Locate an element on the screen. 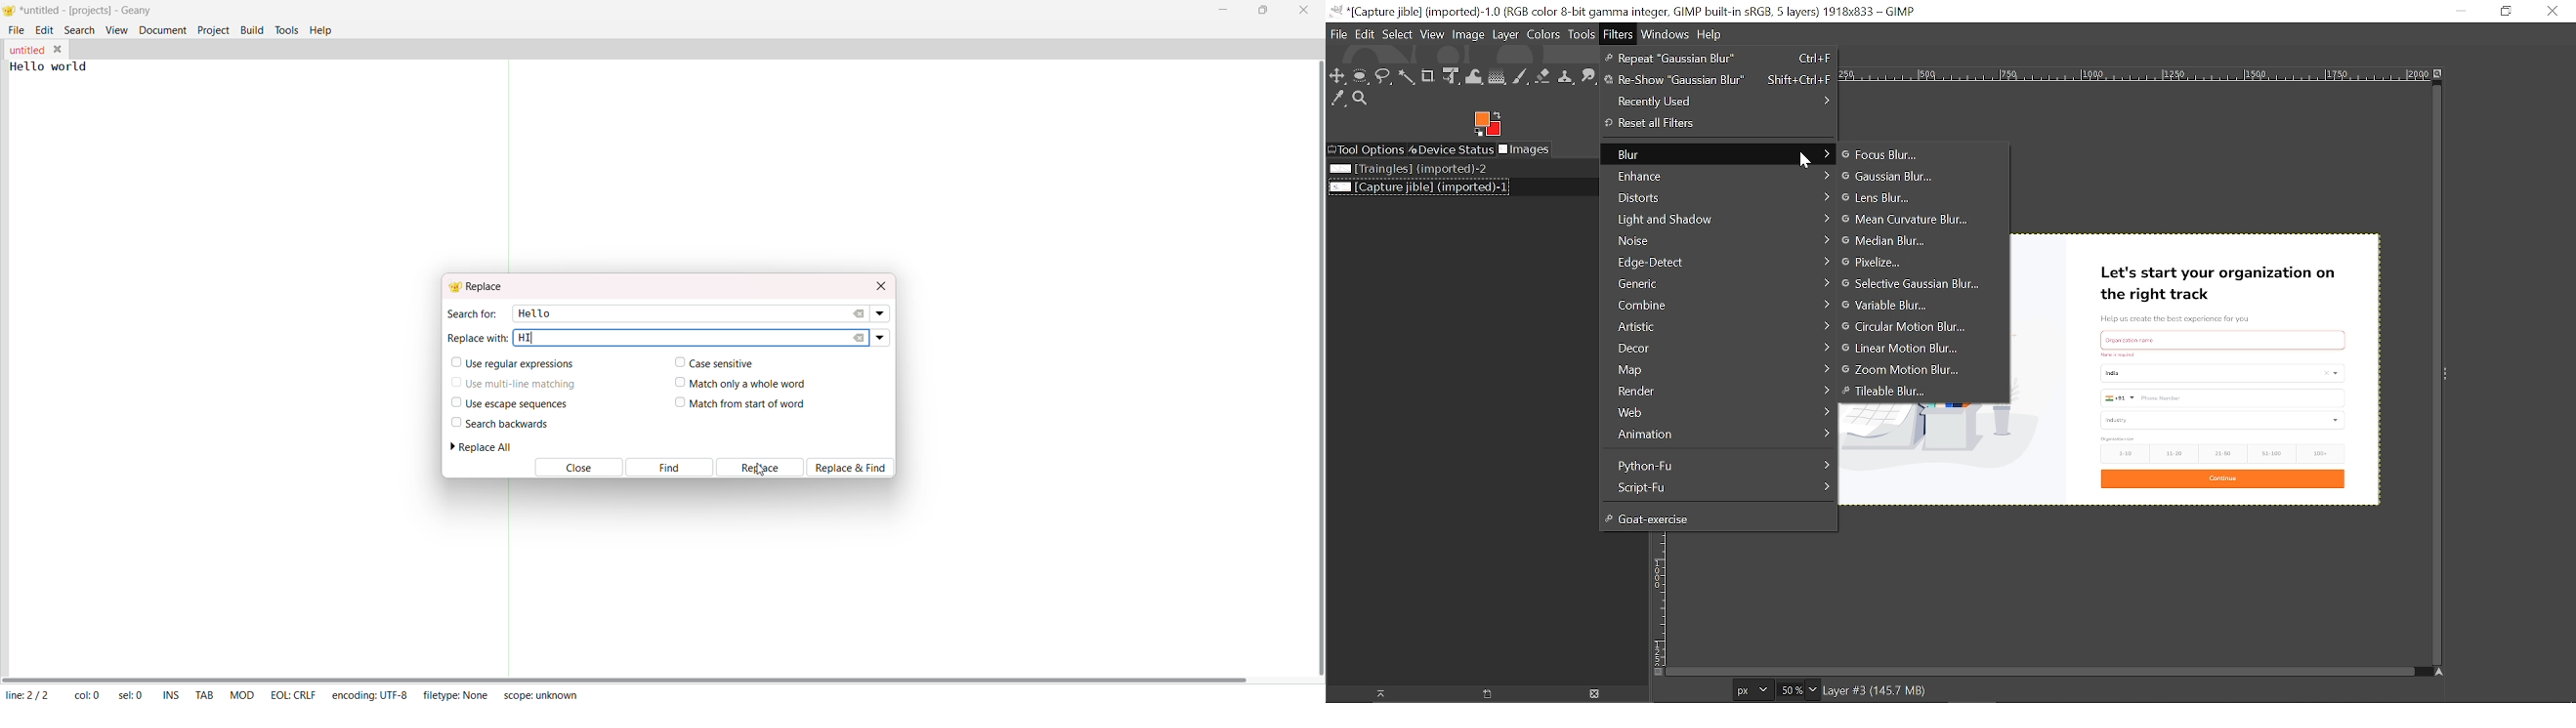 This screenshot has height=728, width=2576. close tab is located at coordinates (60, 49).